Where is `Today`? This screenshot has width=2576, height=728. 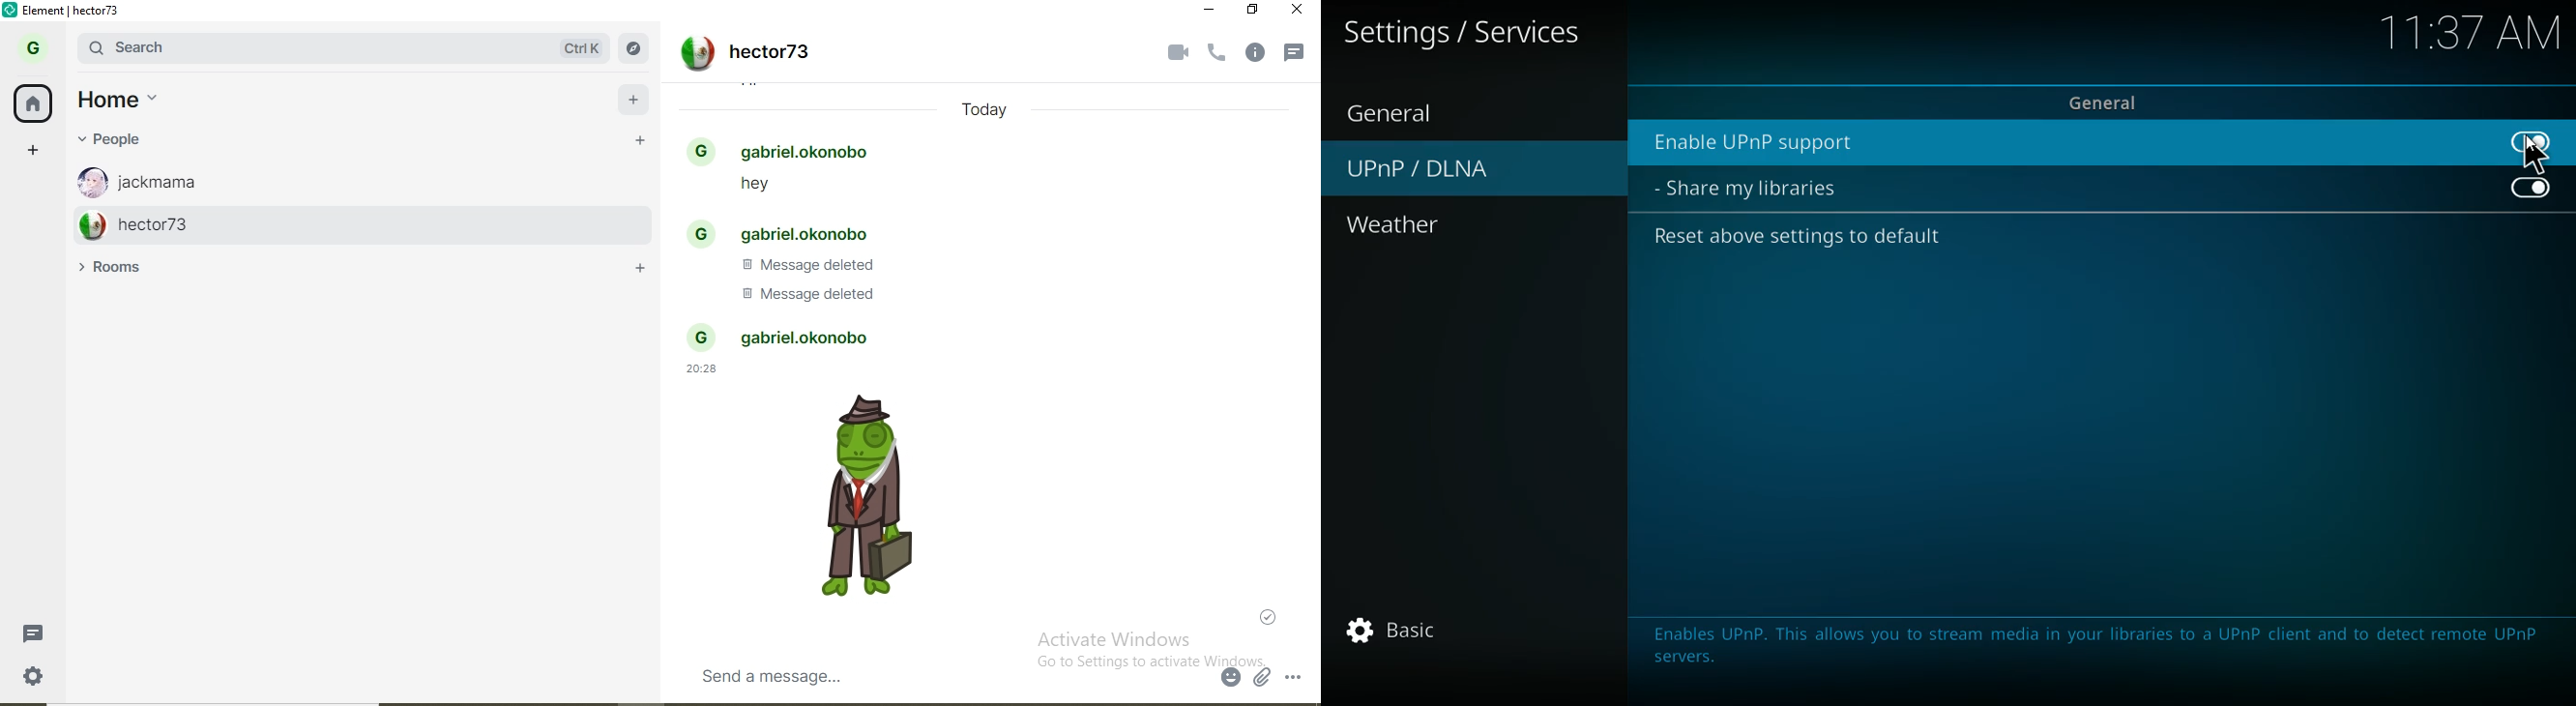 Today is located at coordinates (985, 109).